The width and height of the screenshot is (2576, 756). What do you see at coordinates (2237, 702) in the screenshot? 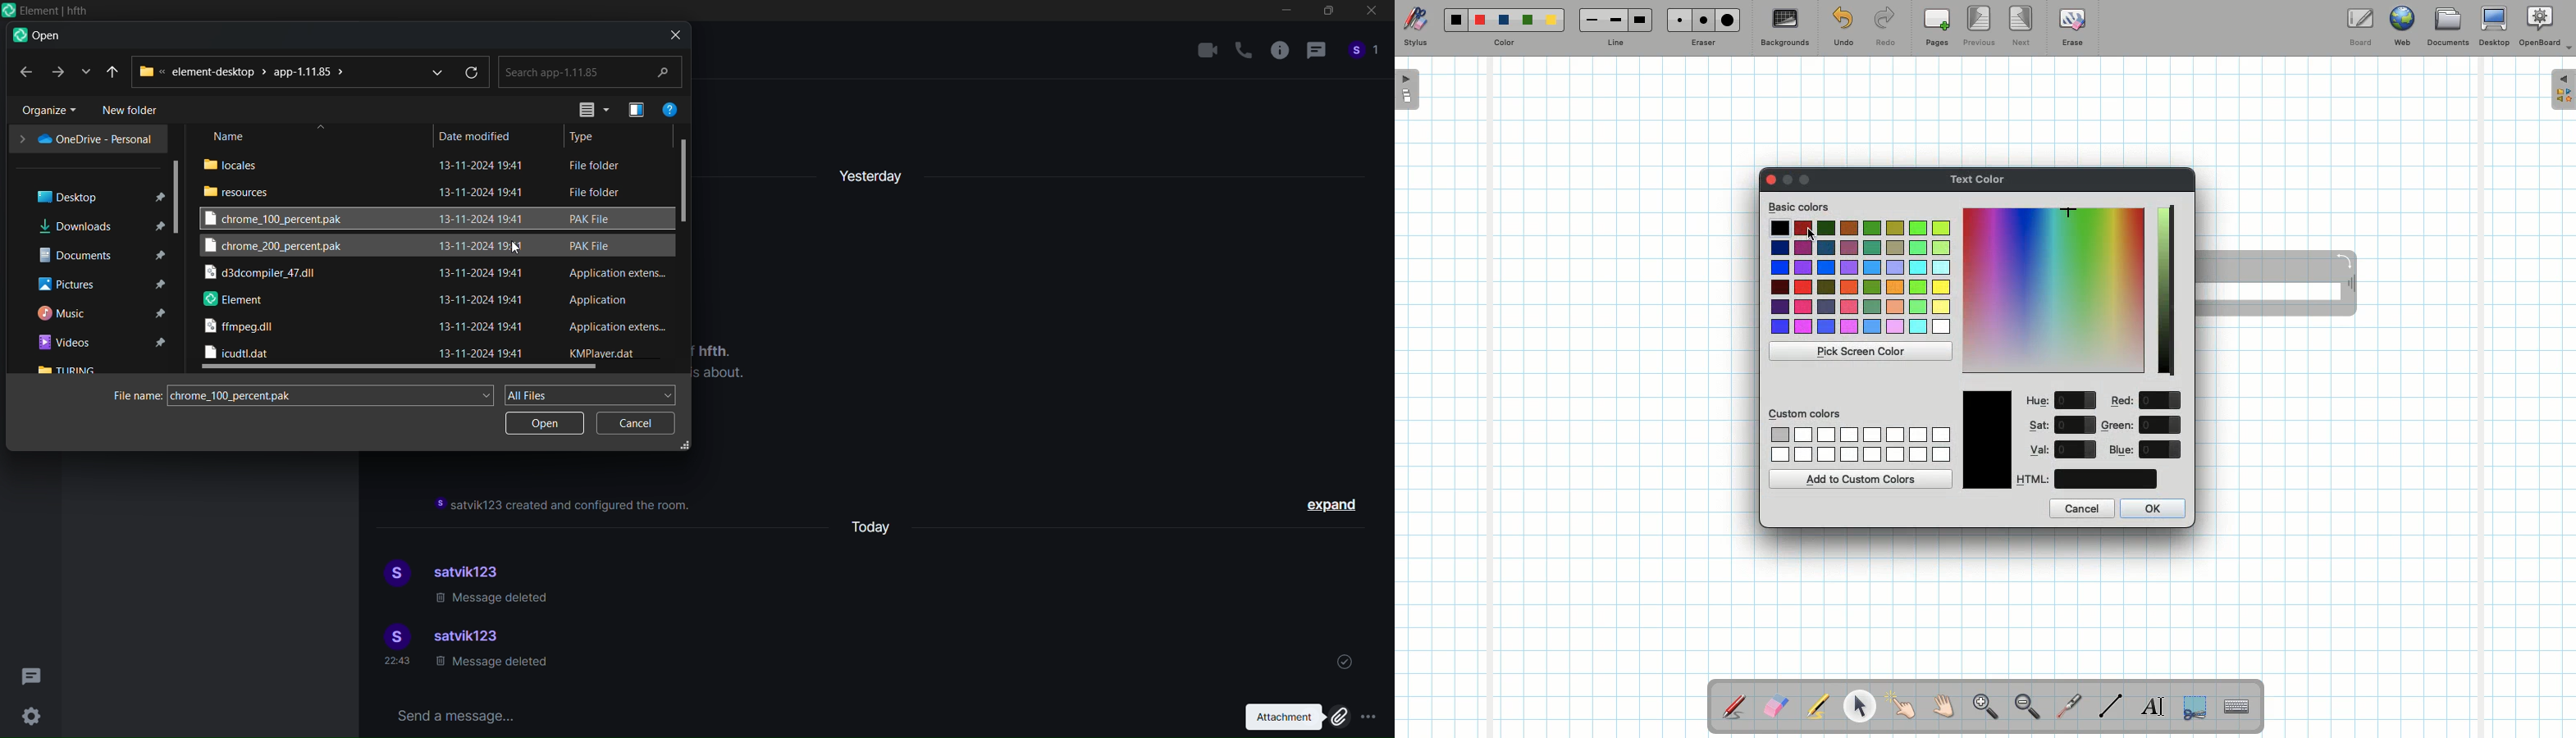
I see `Text input` at bounding box center [2237, 702].